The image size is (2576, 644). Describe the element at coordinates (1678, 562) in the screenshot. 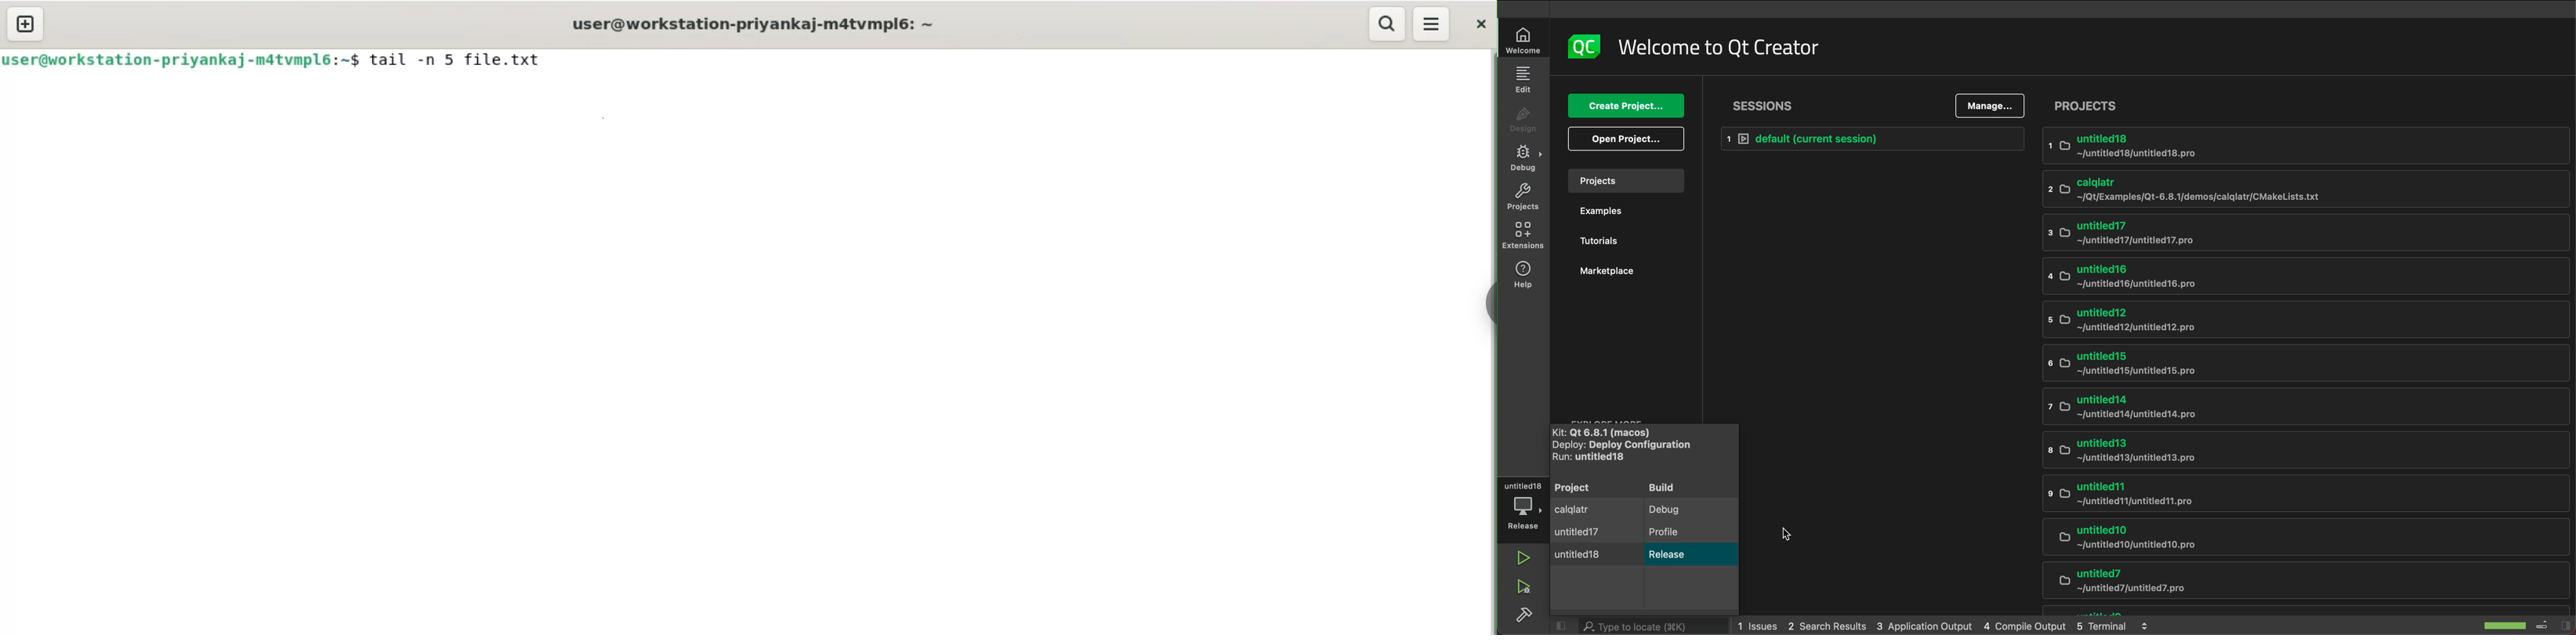

I see `Release` at that location.